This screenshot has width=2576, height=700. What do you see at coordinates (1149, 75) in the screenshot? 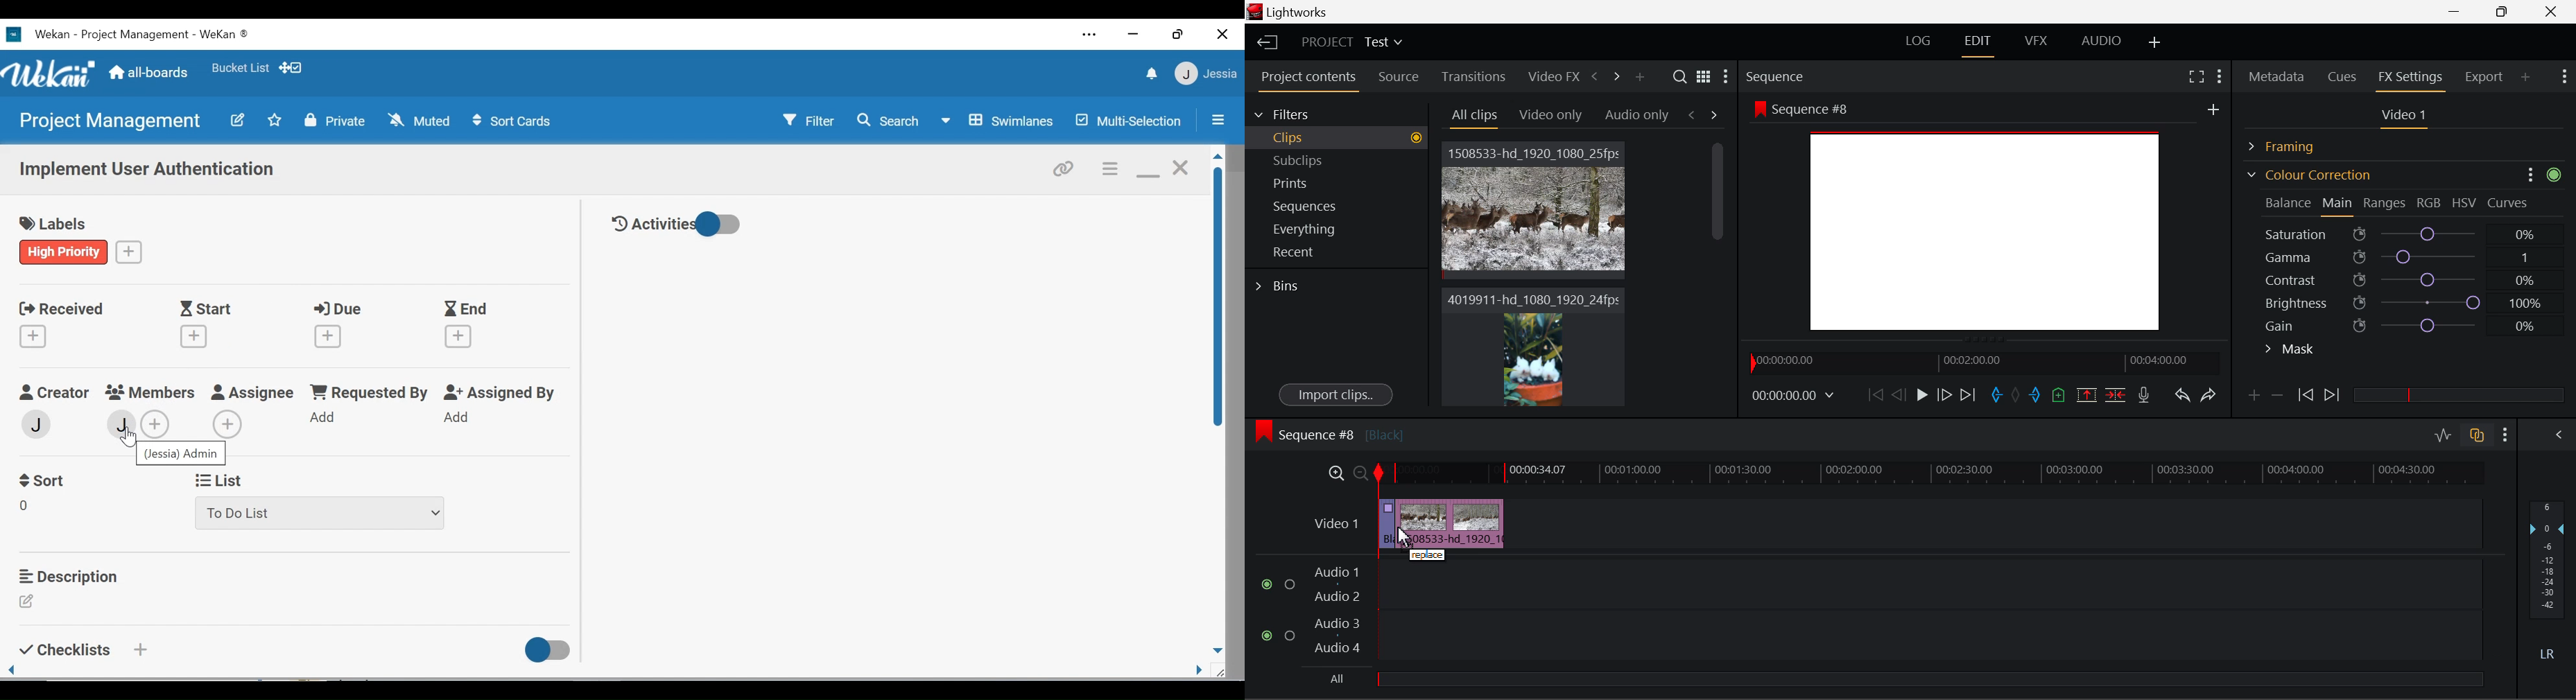
I see `notifications` at bounding box center [1149, 75].